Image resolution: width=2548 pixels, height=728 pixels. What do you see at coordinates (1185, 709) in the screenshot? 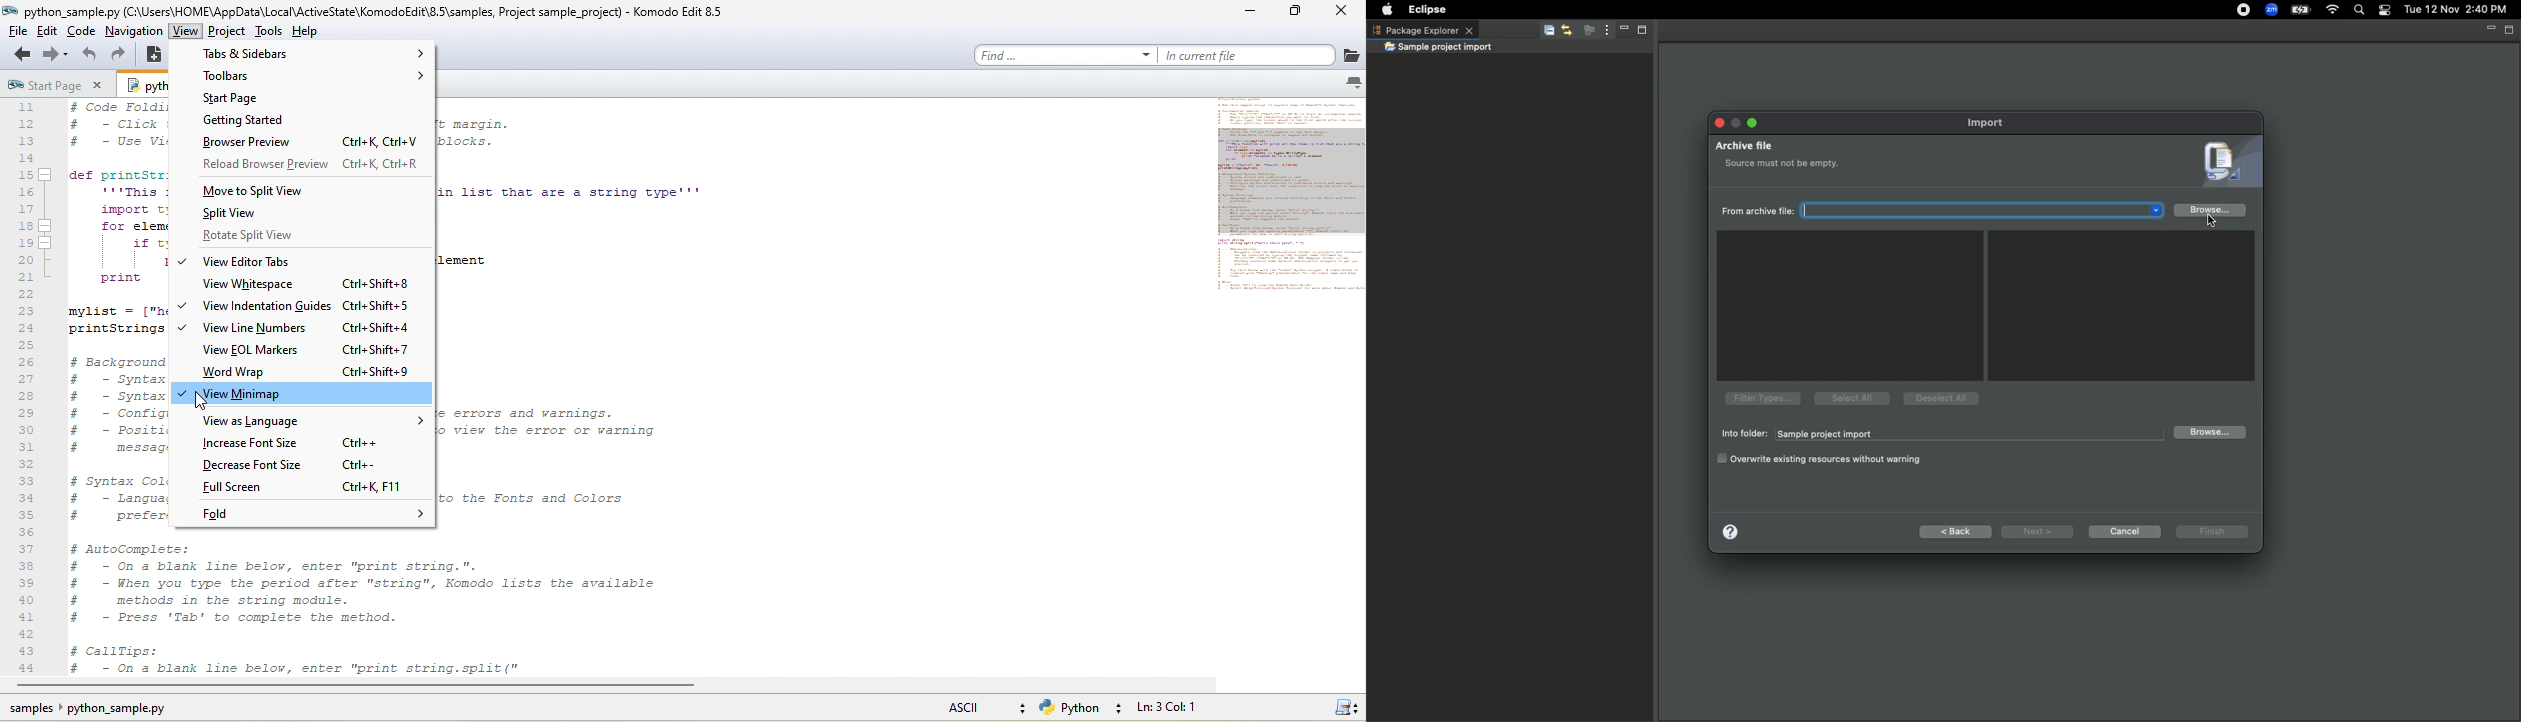
I see `ln3, col 1` at bounding box center [1185, 709].